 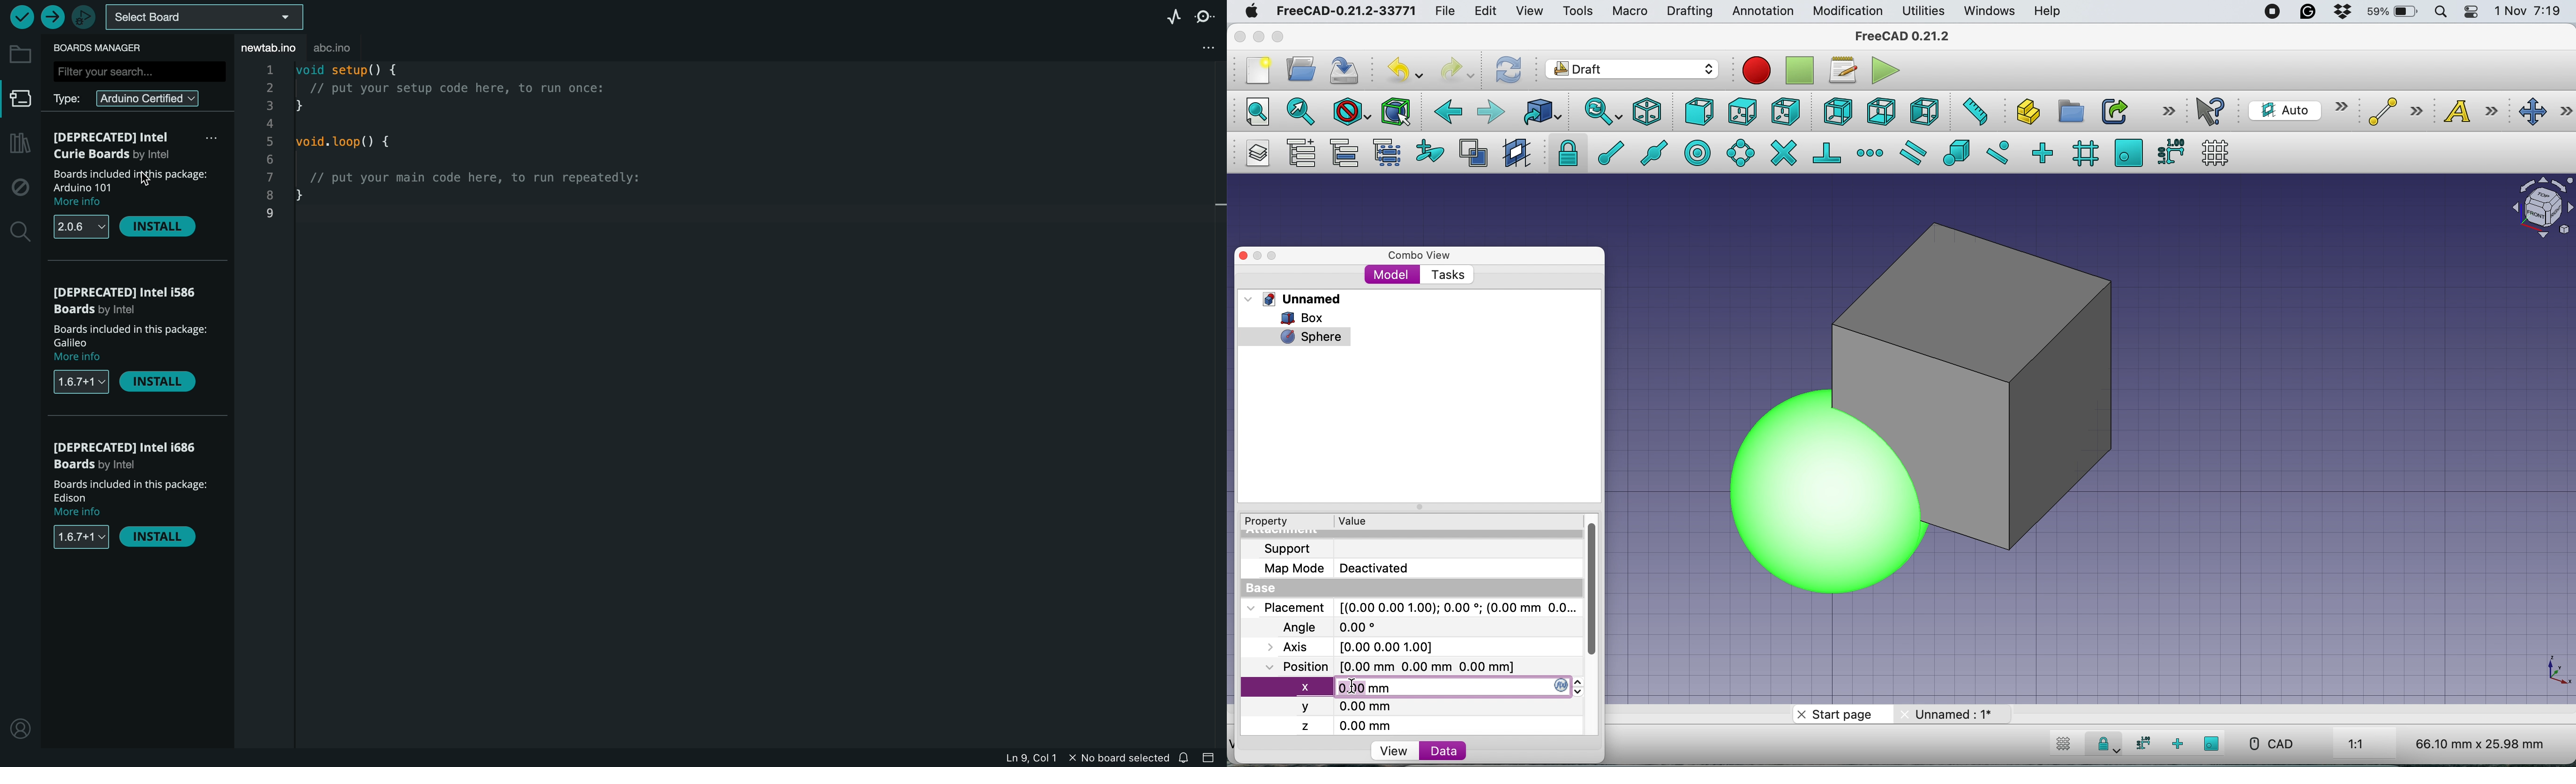 I want to click on text, so click(x=2473, y=111).